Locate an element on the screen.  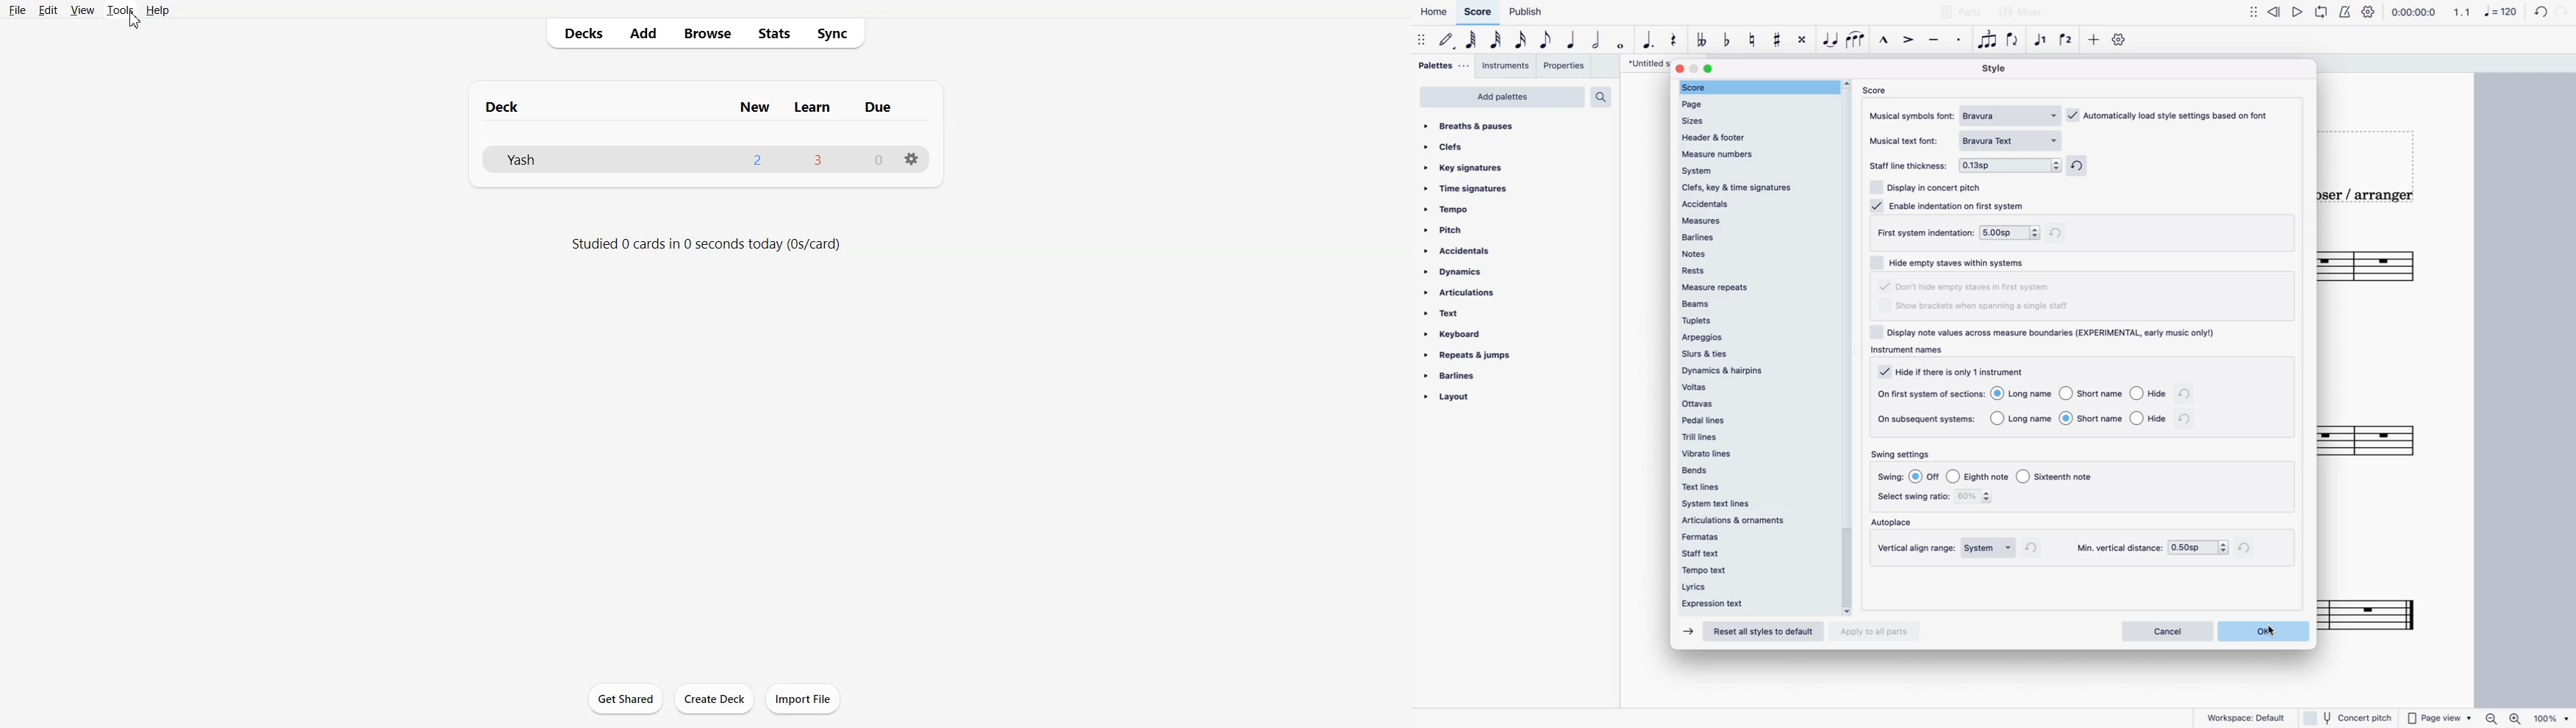
palettes is located at coordinates (1444, 65).